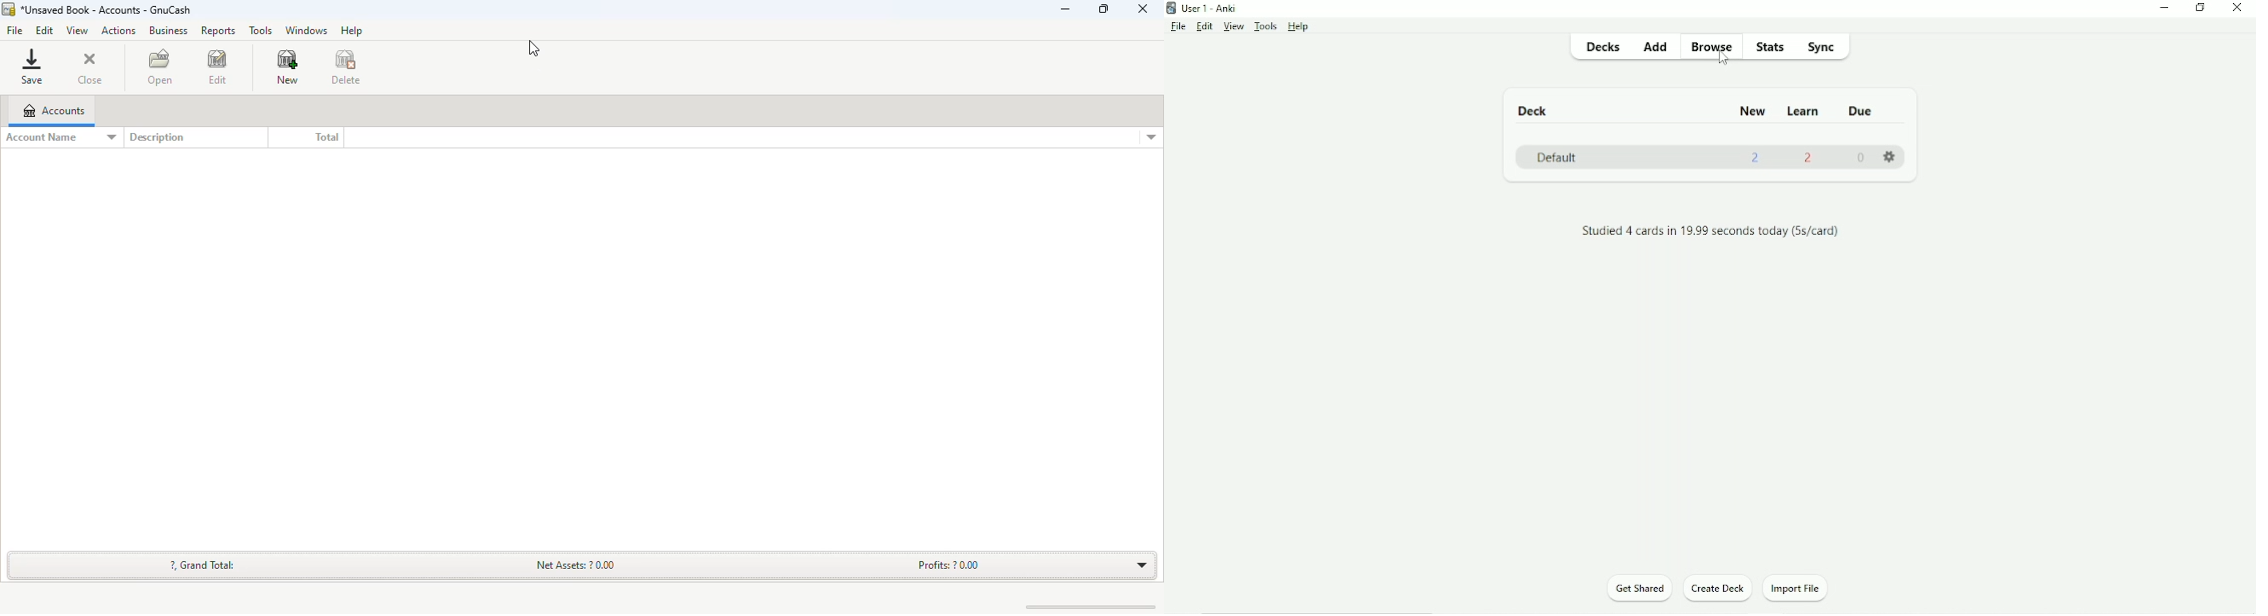 The height and width of the screenshot is (616, 2268). I want to click on Learn, so click(1805, 111).